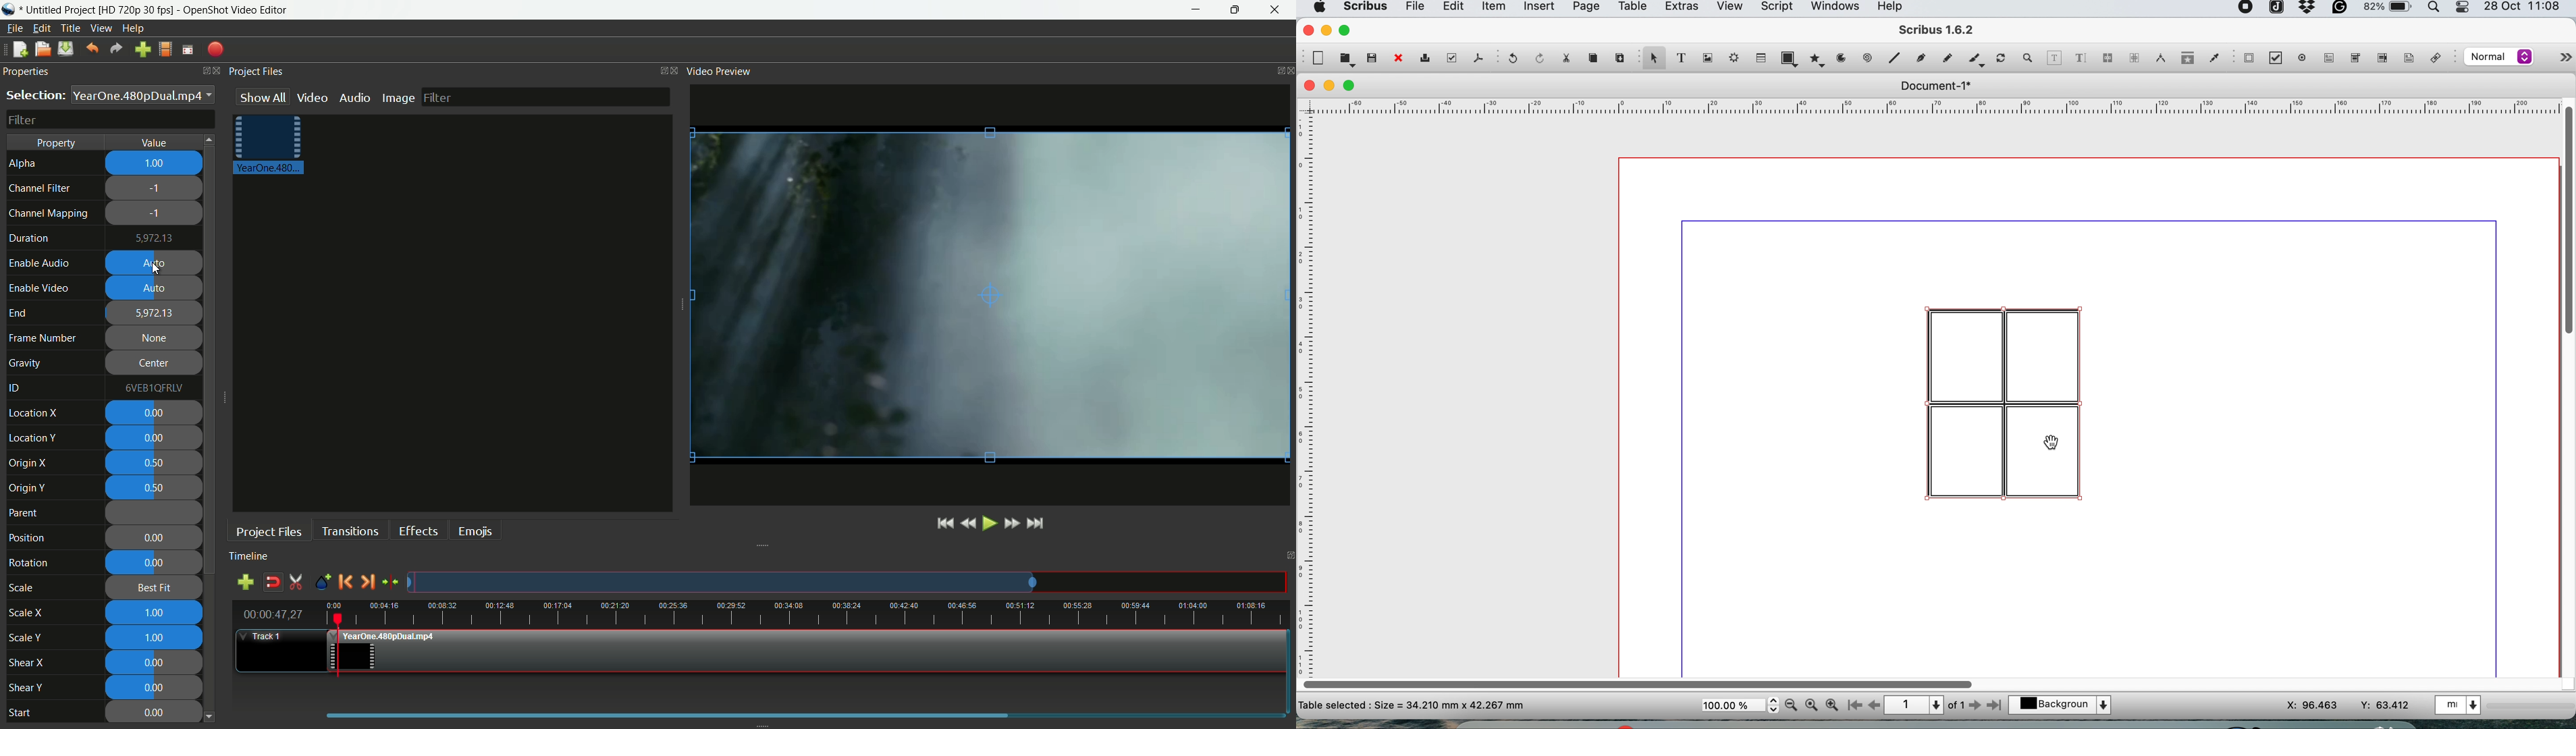 The image size is (2576, 756). Describe the element at coordinates (1775, 8) in the screenshot. I see `script` at that location.